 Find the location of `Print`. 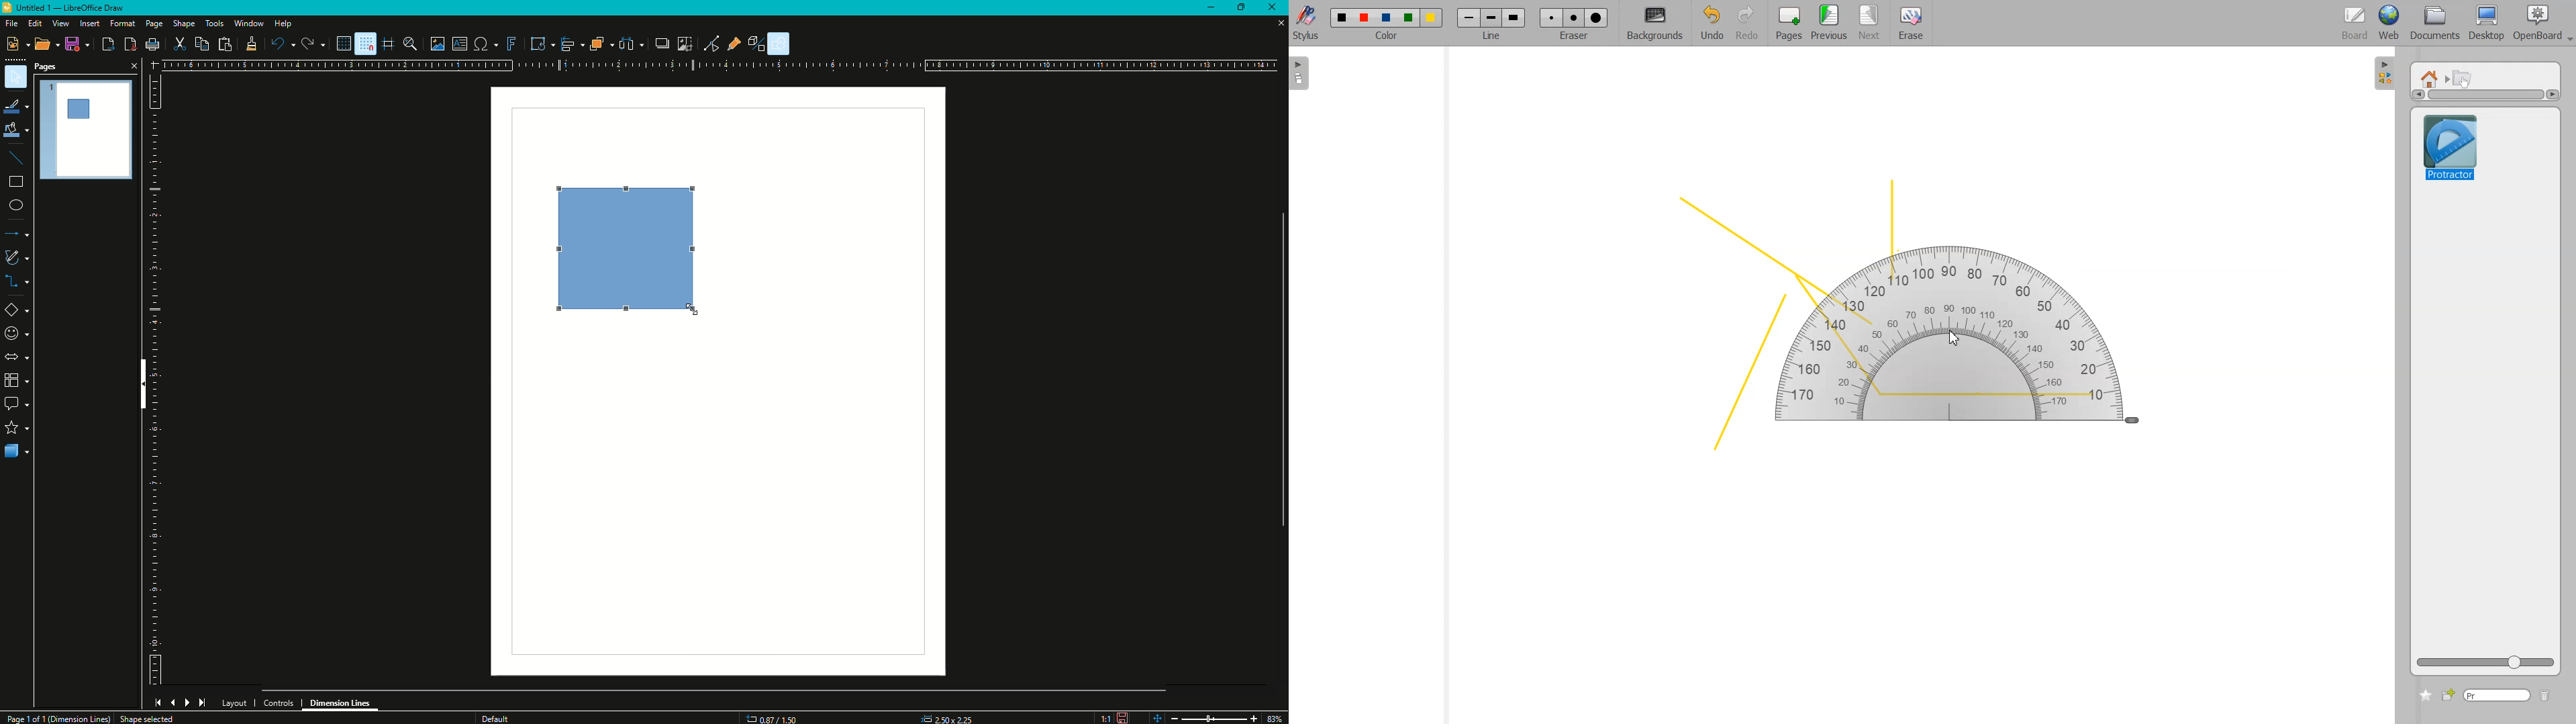

Print is located at coordinates (152, 46).